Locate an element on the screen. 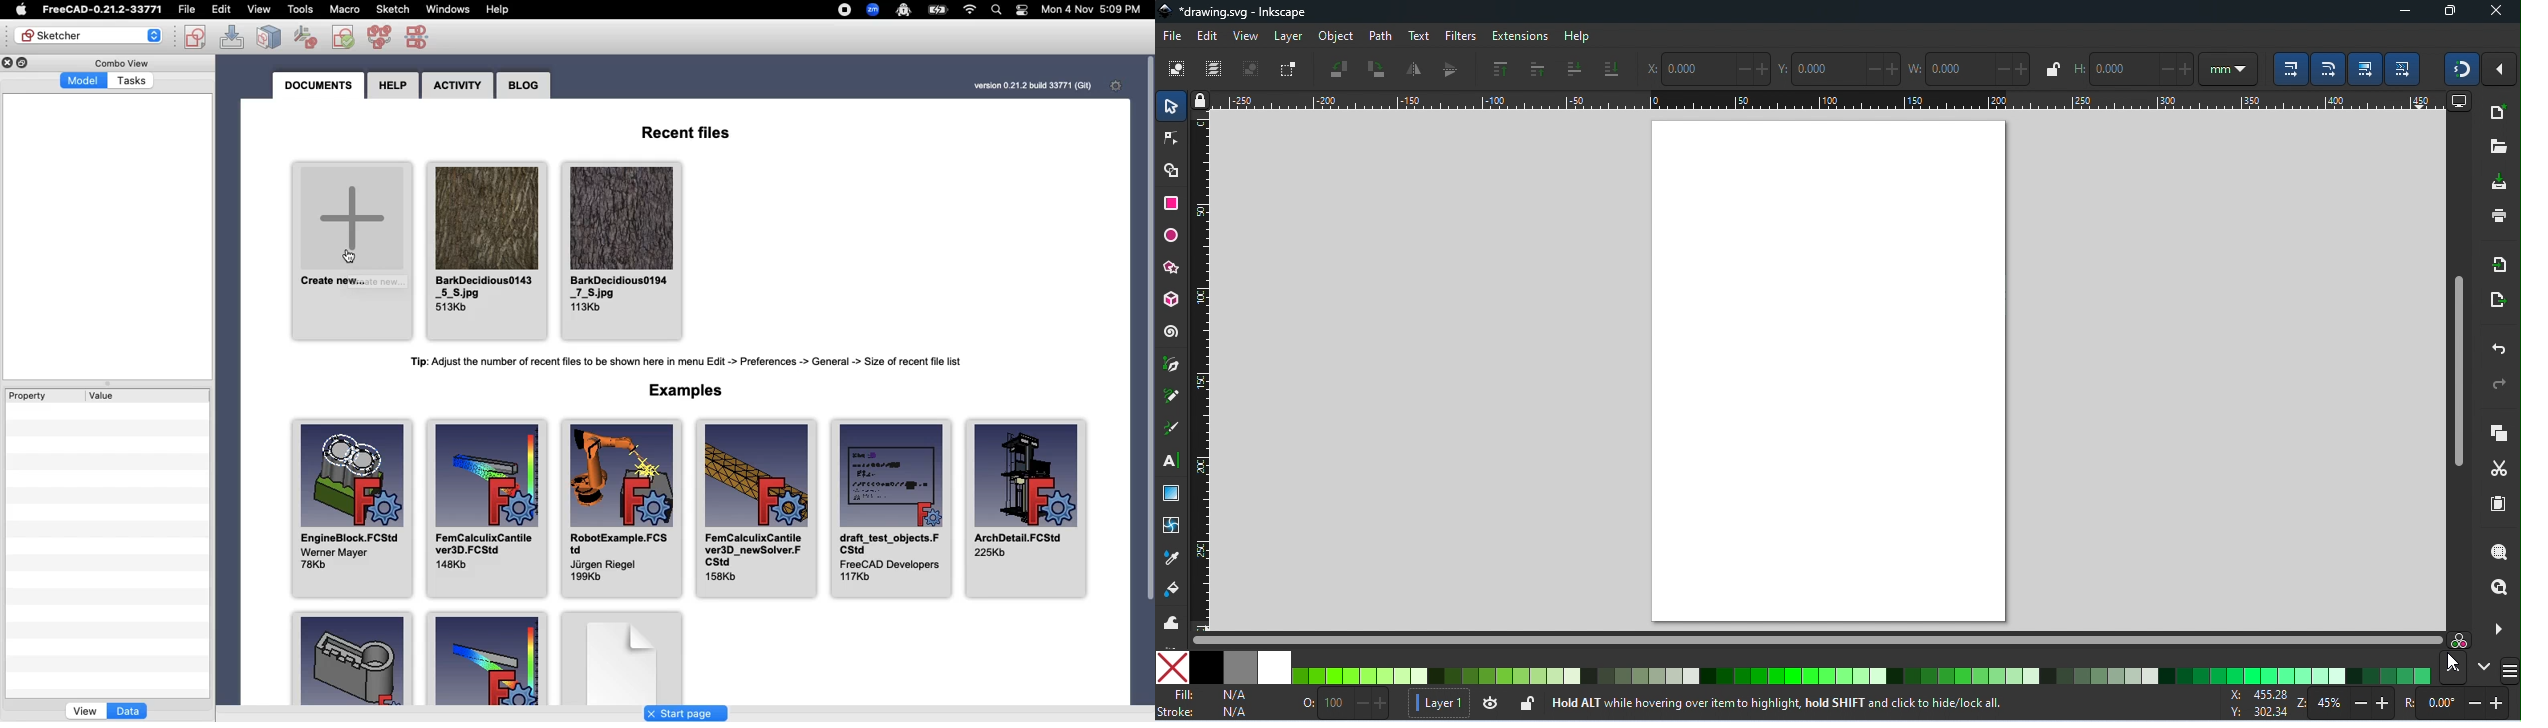  Recent files is located at coordinates (696, 135).